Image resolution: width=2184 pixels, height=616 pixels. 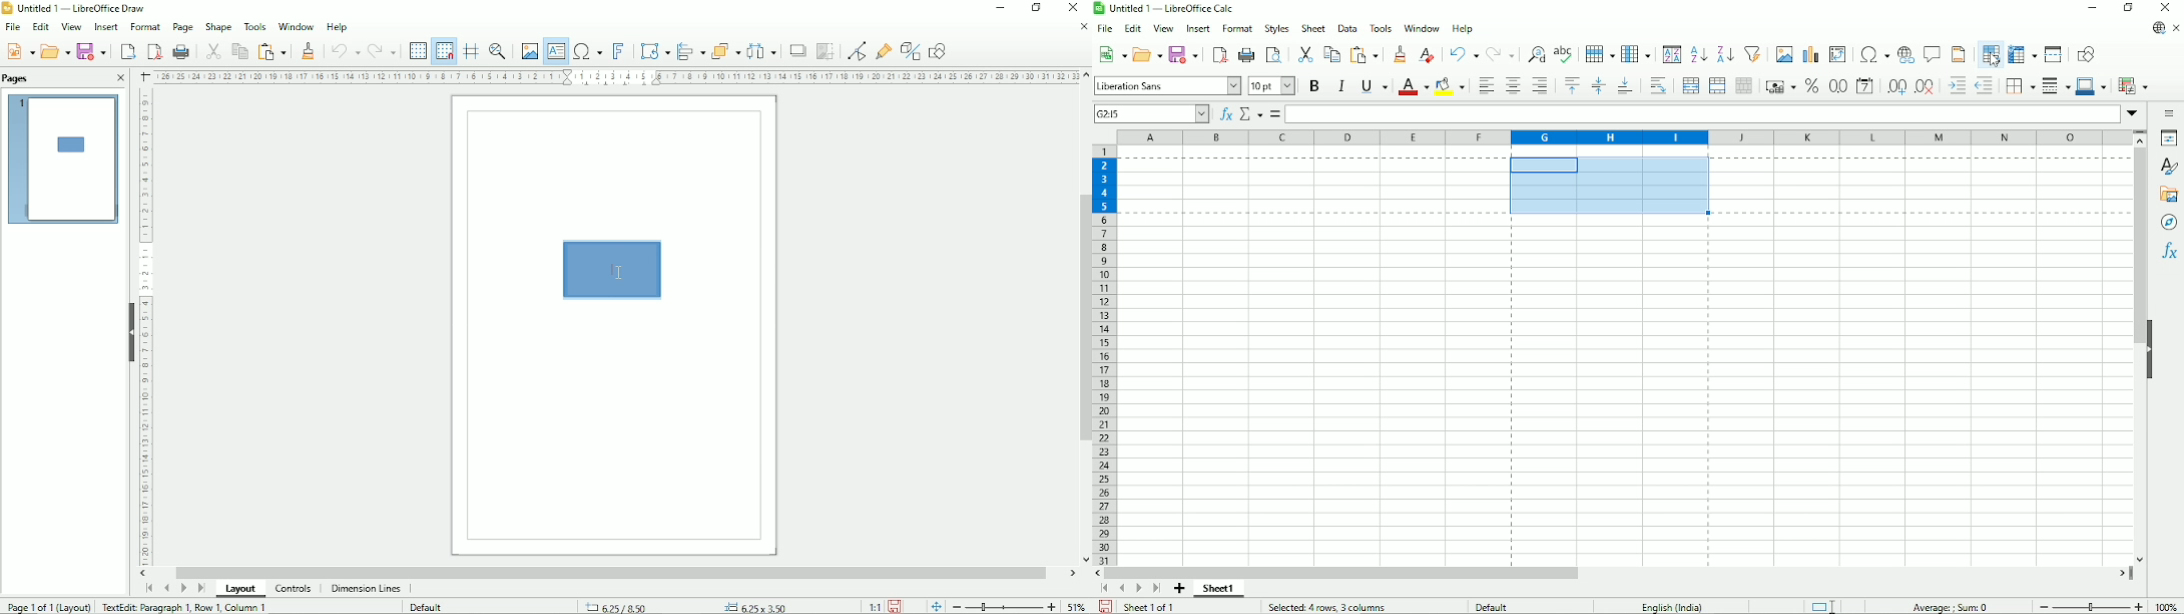 What do you see at coordinates (885, 48) in the screenshot?
I see `Show glue point functions` at bounding box center [885, 48].